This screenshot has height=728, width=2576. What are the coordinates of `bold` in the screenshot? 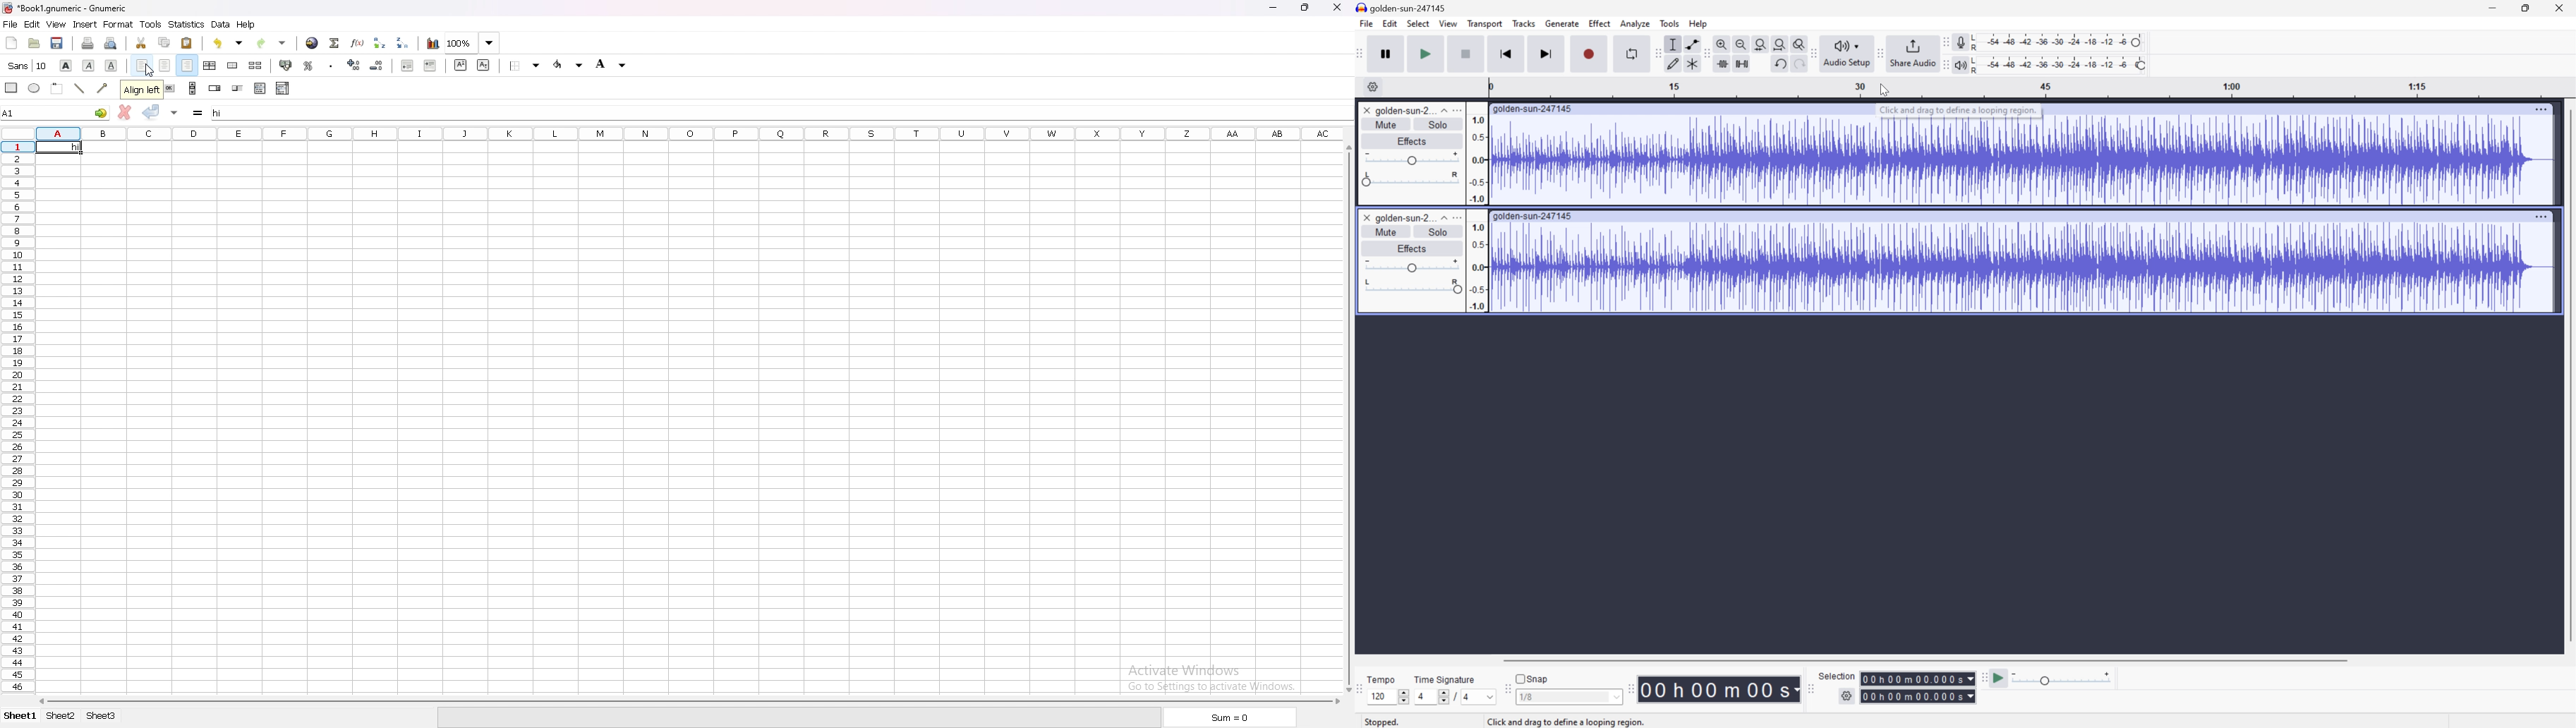 It's located at (66, 64).